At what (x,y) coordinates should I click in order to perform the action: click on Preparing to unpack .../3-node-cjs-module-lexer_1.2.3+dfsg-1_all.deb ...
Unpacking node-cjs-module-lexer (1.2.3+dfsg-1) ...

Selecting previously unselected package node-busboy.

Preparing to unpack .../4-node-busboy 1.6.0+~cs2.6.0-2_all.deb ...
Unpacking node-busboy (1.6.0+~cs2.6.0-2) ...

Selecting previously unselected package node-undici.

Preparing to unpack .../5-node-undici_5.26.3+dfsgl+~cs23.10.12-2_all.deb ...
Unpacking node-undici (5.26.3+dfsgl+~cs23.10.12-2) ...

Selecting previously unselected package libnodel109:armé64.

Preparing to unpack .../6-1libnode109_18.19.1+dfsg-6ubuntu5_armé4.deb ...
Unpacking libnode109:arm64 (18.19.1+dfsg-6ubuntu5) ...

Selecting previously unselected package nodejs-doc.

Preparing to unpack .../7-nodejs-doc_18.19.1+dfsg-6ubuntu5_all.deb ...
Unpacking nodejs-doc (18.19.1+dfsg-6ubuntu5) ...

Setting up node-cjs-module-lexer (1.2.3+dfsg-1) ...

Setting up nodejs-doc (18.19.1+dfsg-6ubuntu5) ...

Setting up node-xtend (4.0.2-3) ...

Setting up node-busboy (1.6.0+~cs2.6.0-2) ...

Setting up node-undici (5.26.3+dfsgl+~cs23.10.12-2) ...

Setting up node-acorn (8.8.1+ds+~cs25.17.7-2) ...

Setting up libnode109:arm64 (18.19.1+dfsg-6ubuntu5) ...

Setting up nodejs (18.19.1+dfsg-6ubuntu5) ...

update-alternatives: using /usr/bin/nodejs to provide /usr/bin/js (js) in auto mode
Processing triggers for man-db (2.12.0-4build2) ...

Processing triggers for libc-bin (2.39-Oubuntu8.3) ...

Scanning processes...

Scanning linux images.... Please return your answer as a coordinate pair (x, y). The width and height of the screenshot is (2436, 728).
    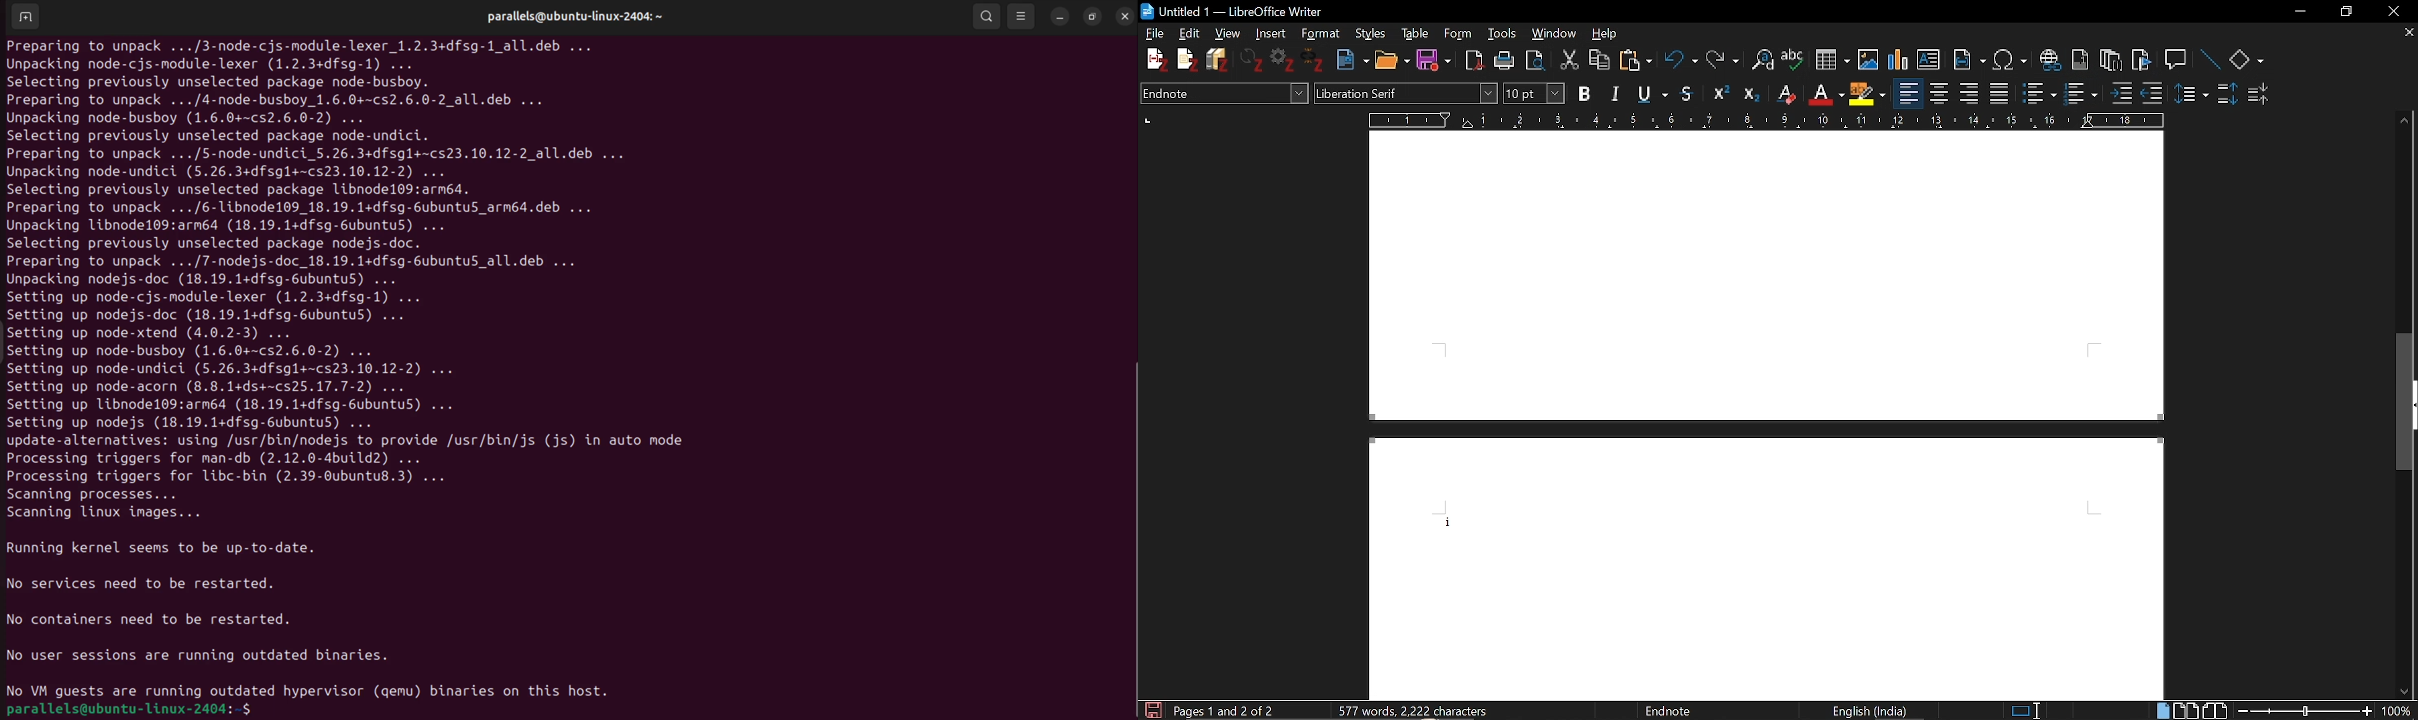
    Looking at the image, I should click on (380, 278).